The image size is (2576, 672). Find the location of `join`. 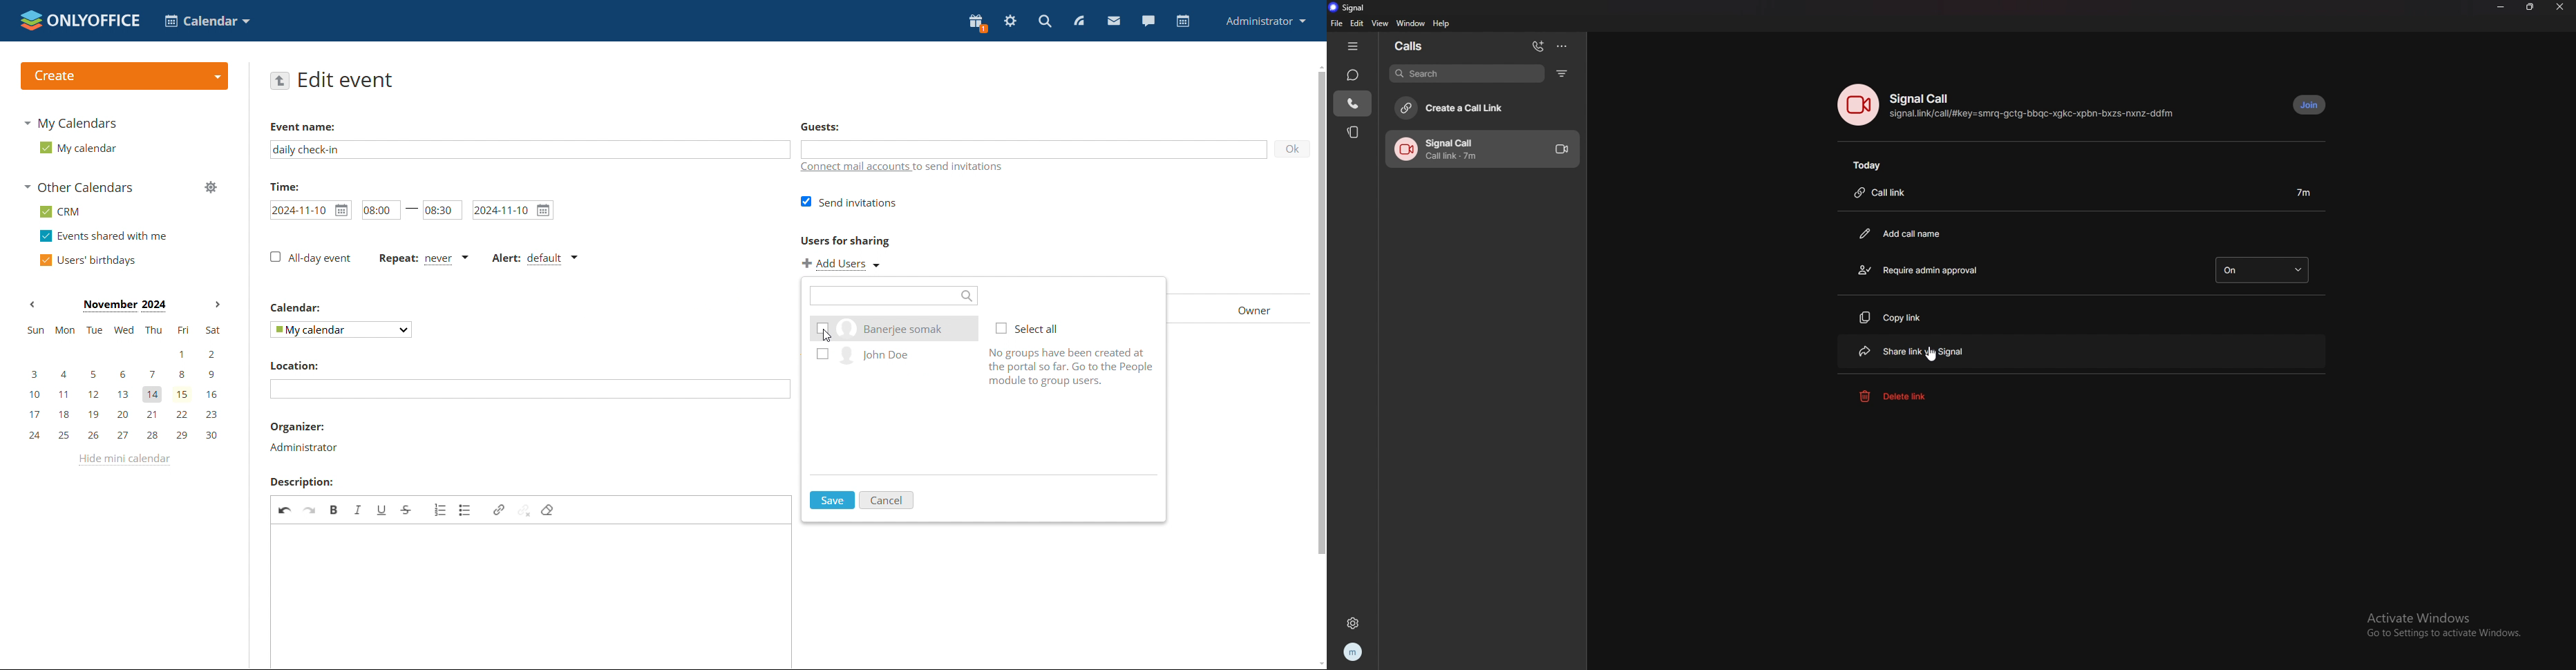

join is located at coordinates (2309, 105).